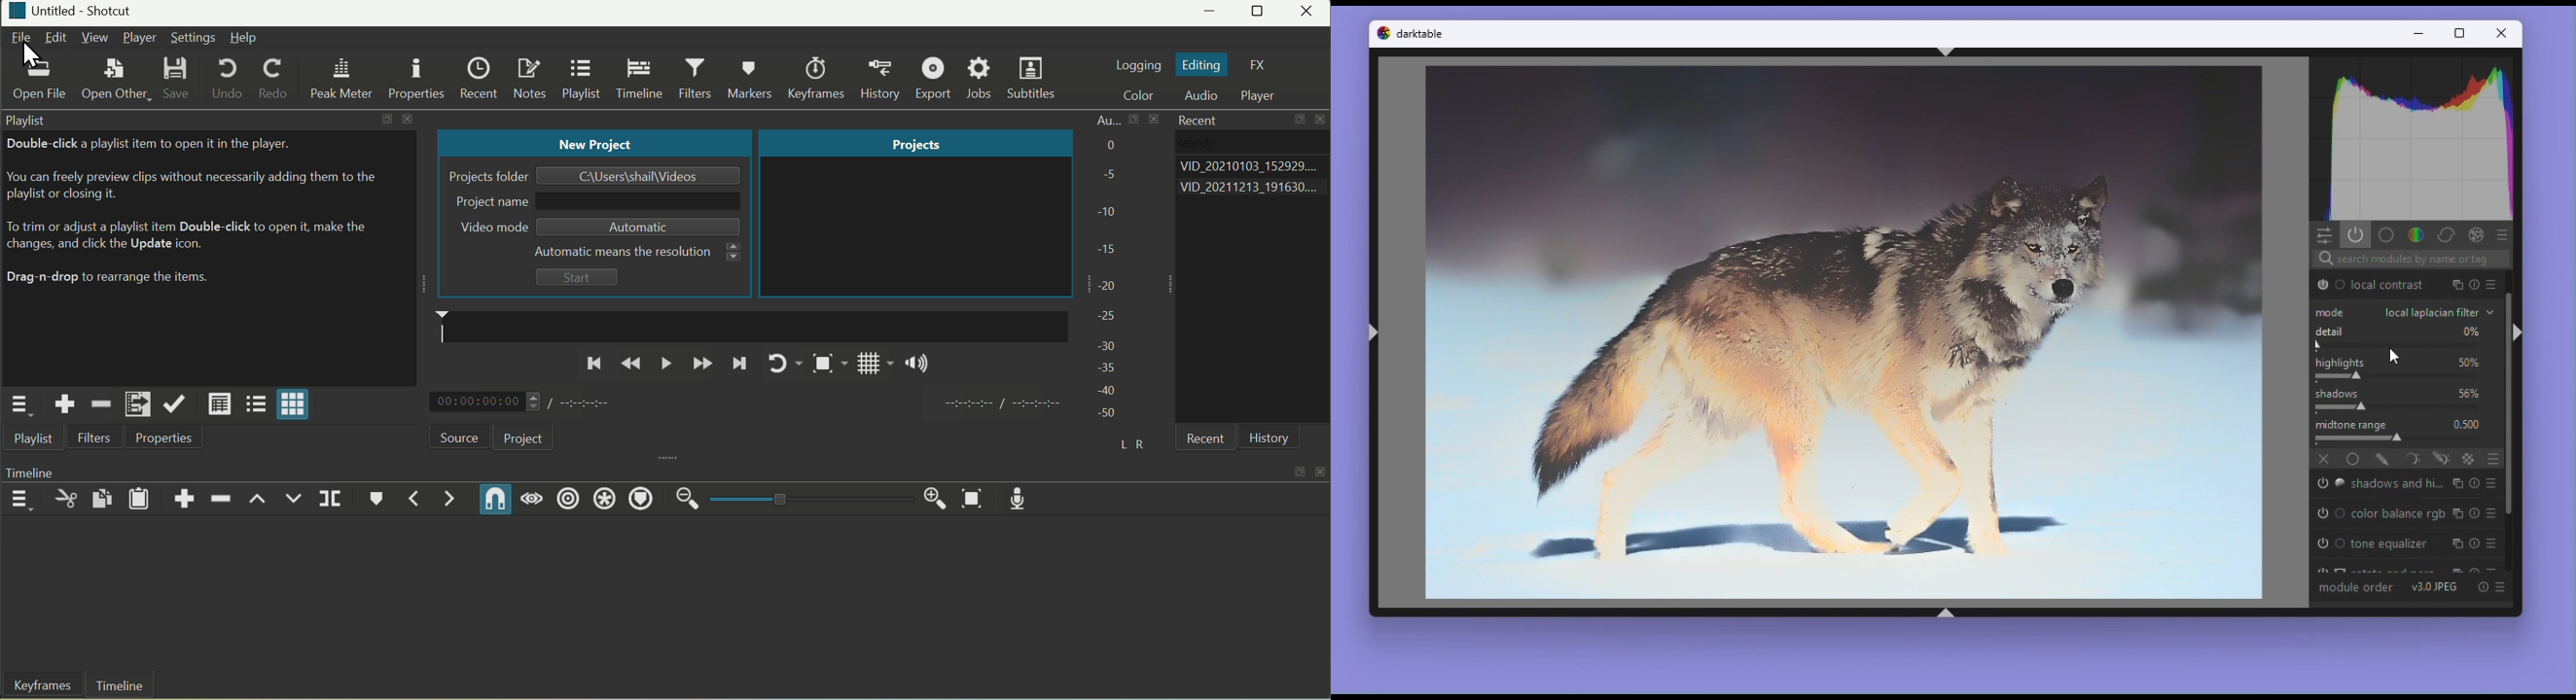 The height and width of the screenshot is (700, 2576). What do you see at coordinates (2415, 234) in the screenshot?
I see `Color` at bounding box center [2415, 234].